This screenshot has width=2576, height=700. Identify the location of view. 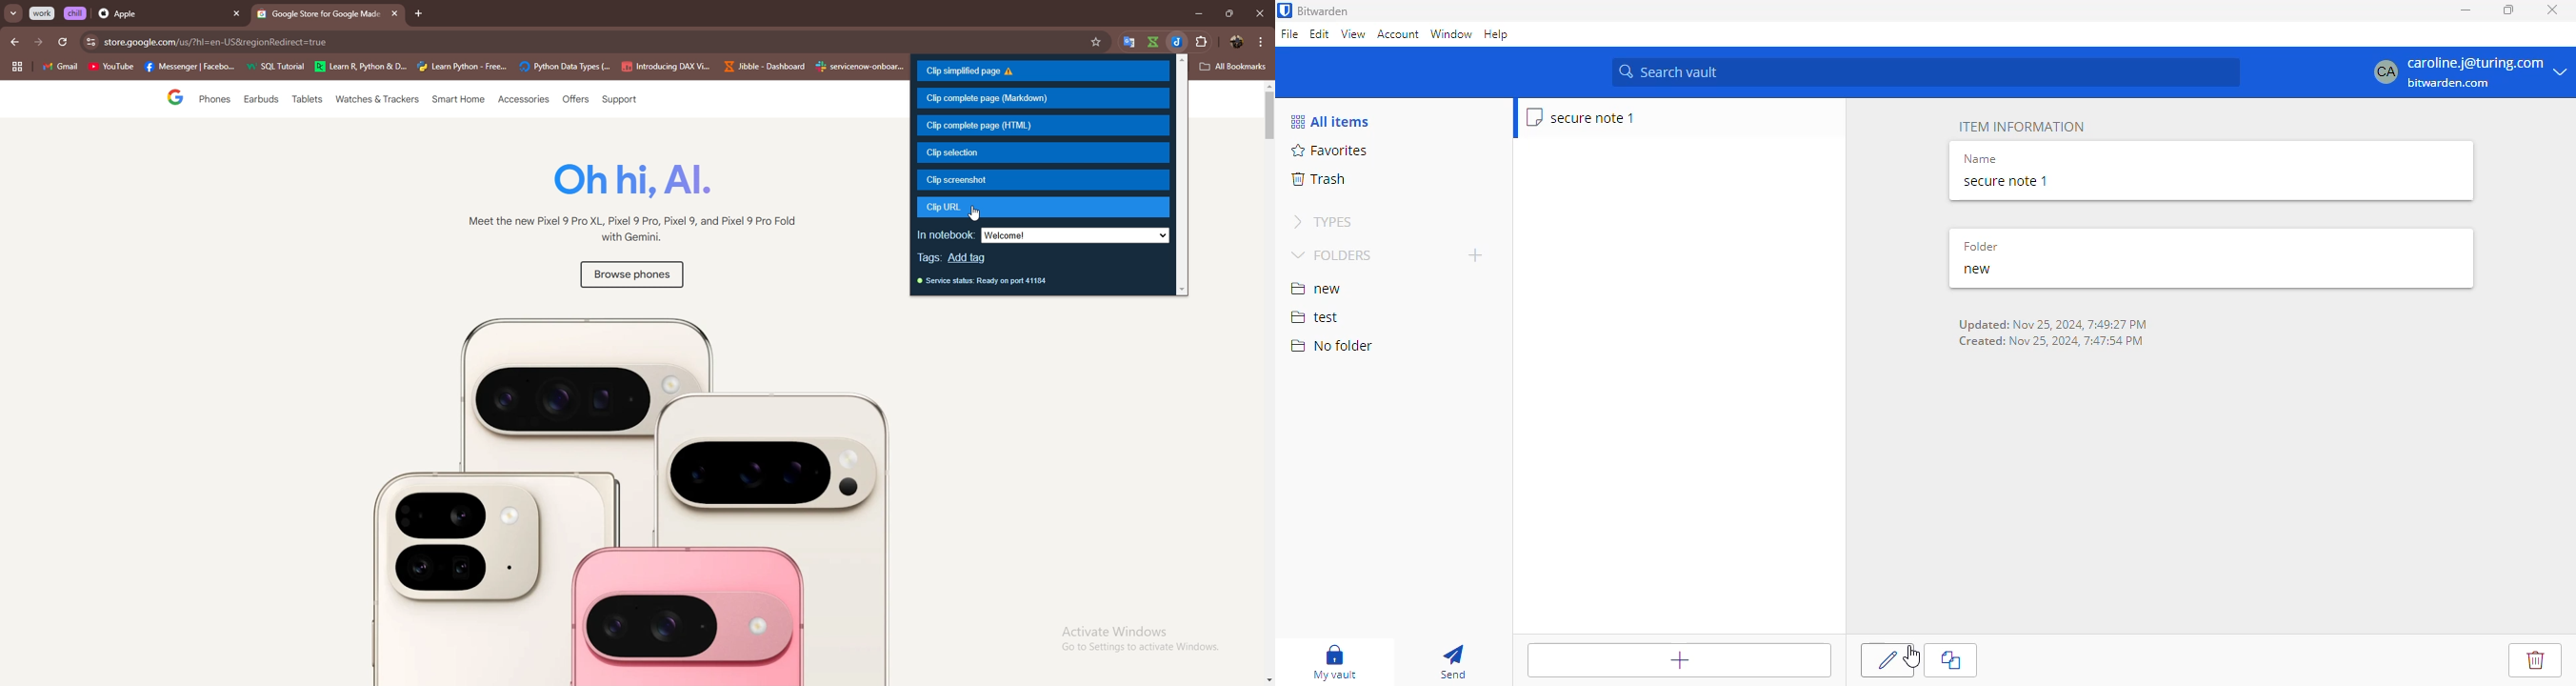
(1352, 33).